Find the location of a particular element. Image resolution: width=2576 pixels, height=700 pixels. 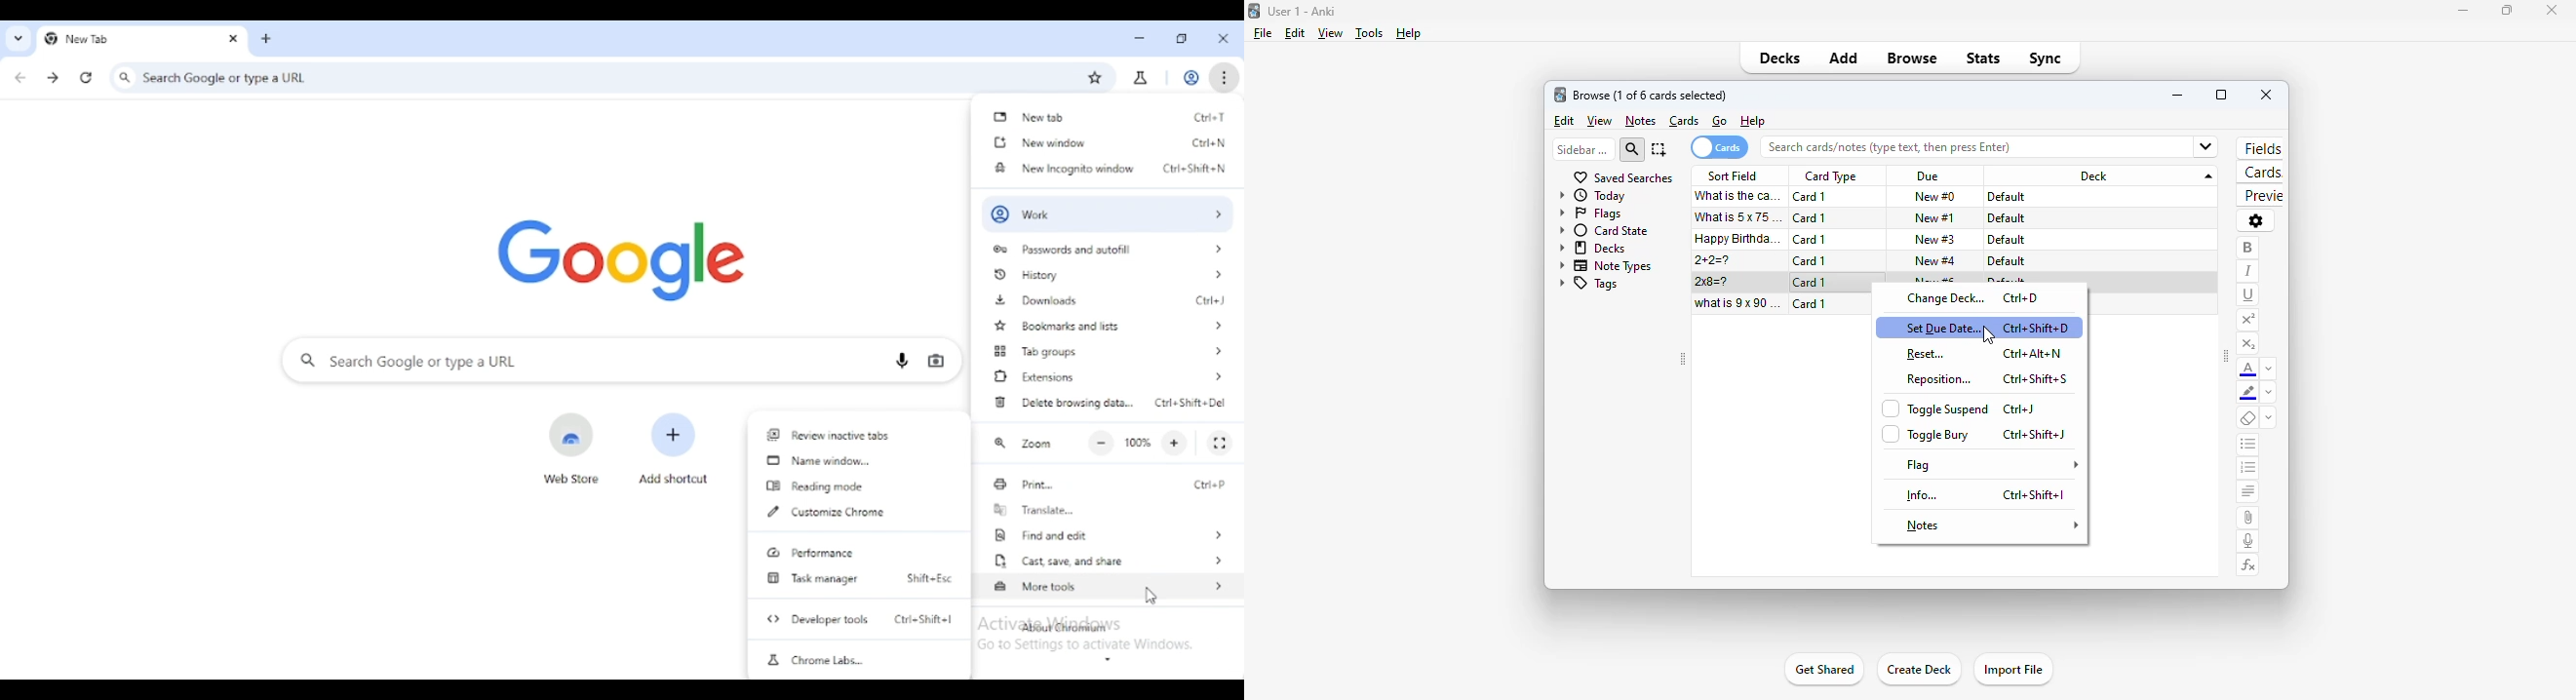

Ctrl+Shift+J is located at coordinates (2035, 436).